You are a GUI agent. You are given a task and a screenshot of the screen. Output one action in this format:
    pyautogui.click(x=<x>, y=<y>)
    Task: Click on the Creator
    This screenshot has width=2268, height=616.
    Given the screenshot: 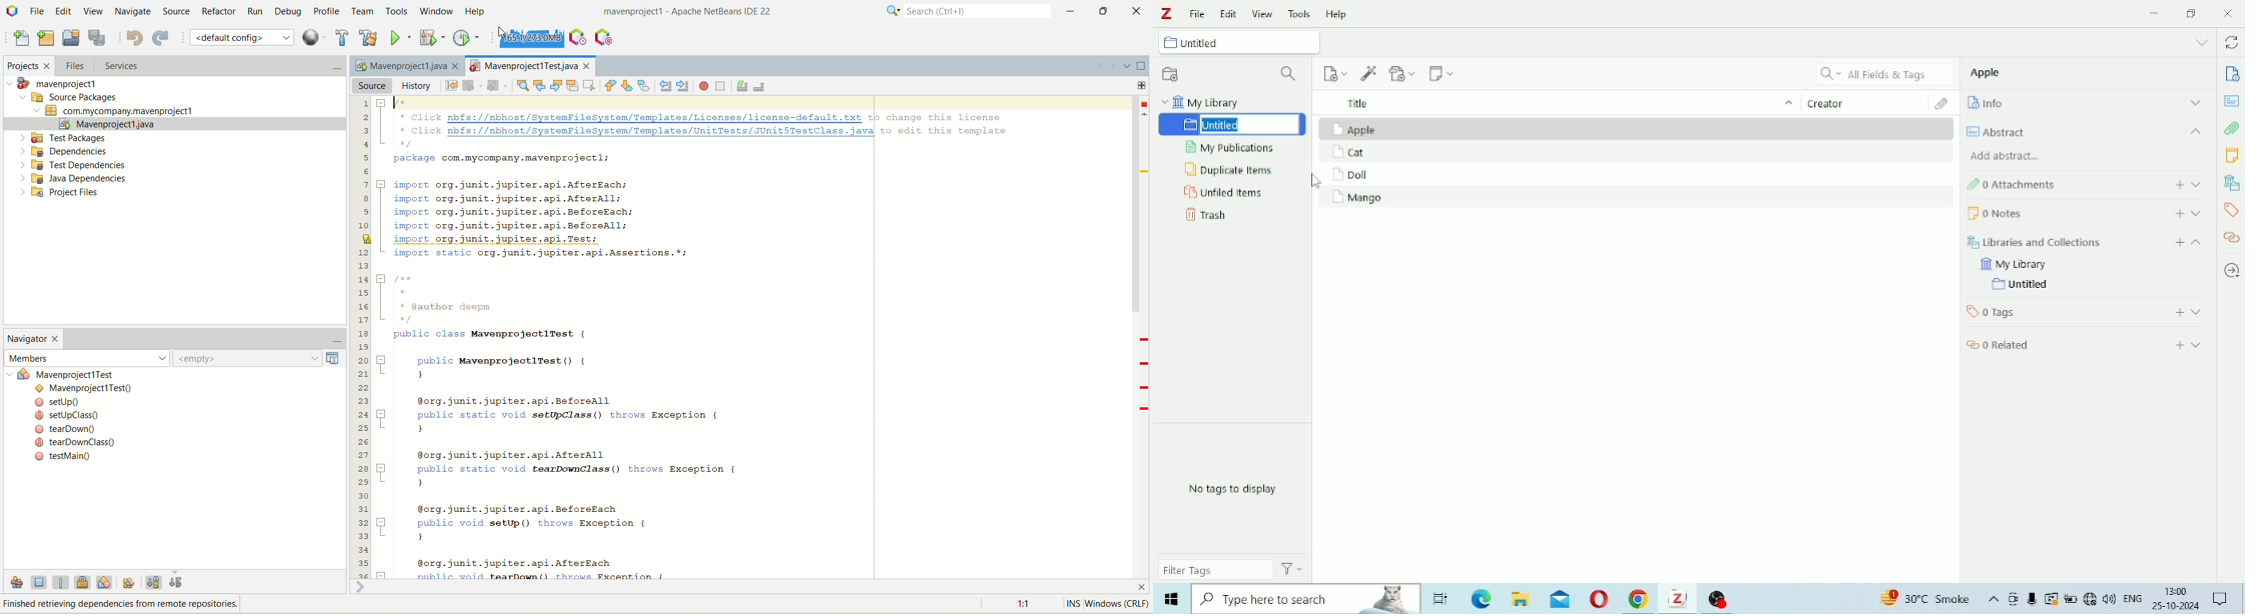 What is the action you would take?
    pyautogui.click(x=1868, y=101)
    